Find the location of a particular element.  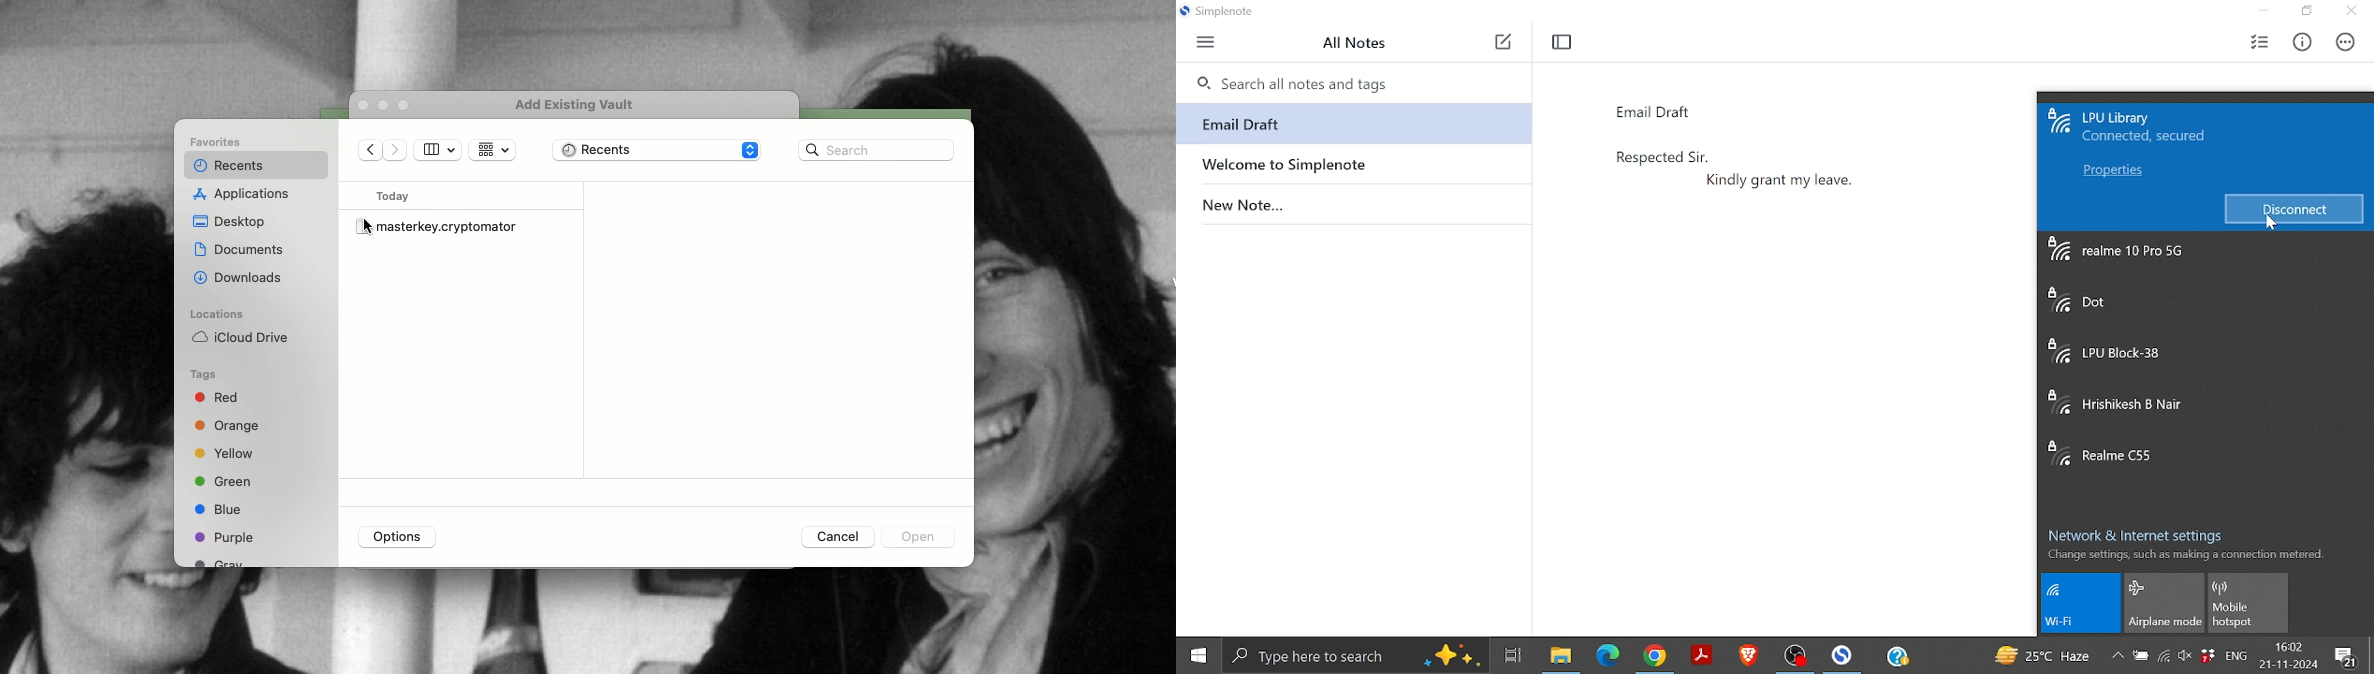

Options is located at coordinates (398, 537).